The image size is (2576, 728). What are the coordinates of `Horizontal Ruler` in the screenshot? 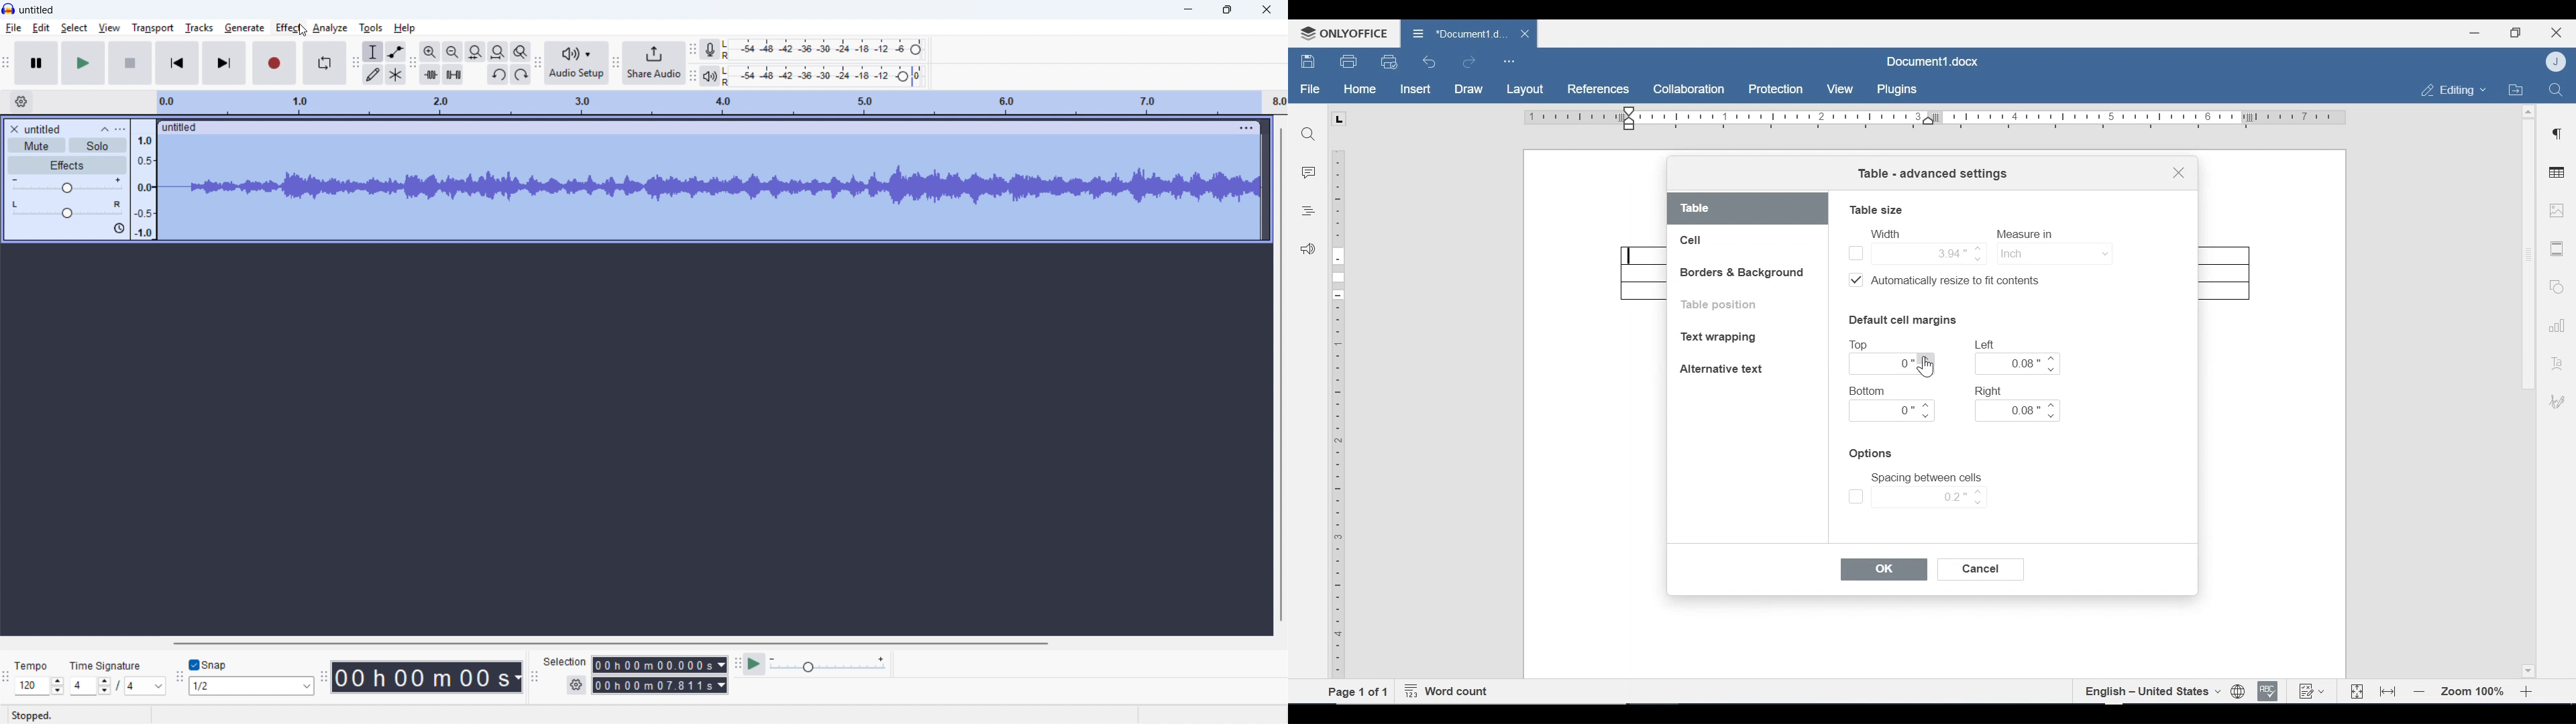 It's located at (1934, 118).